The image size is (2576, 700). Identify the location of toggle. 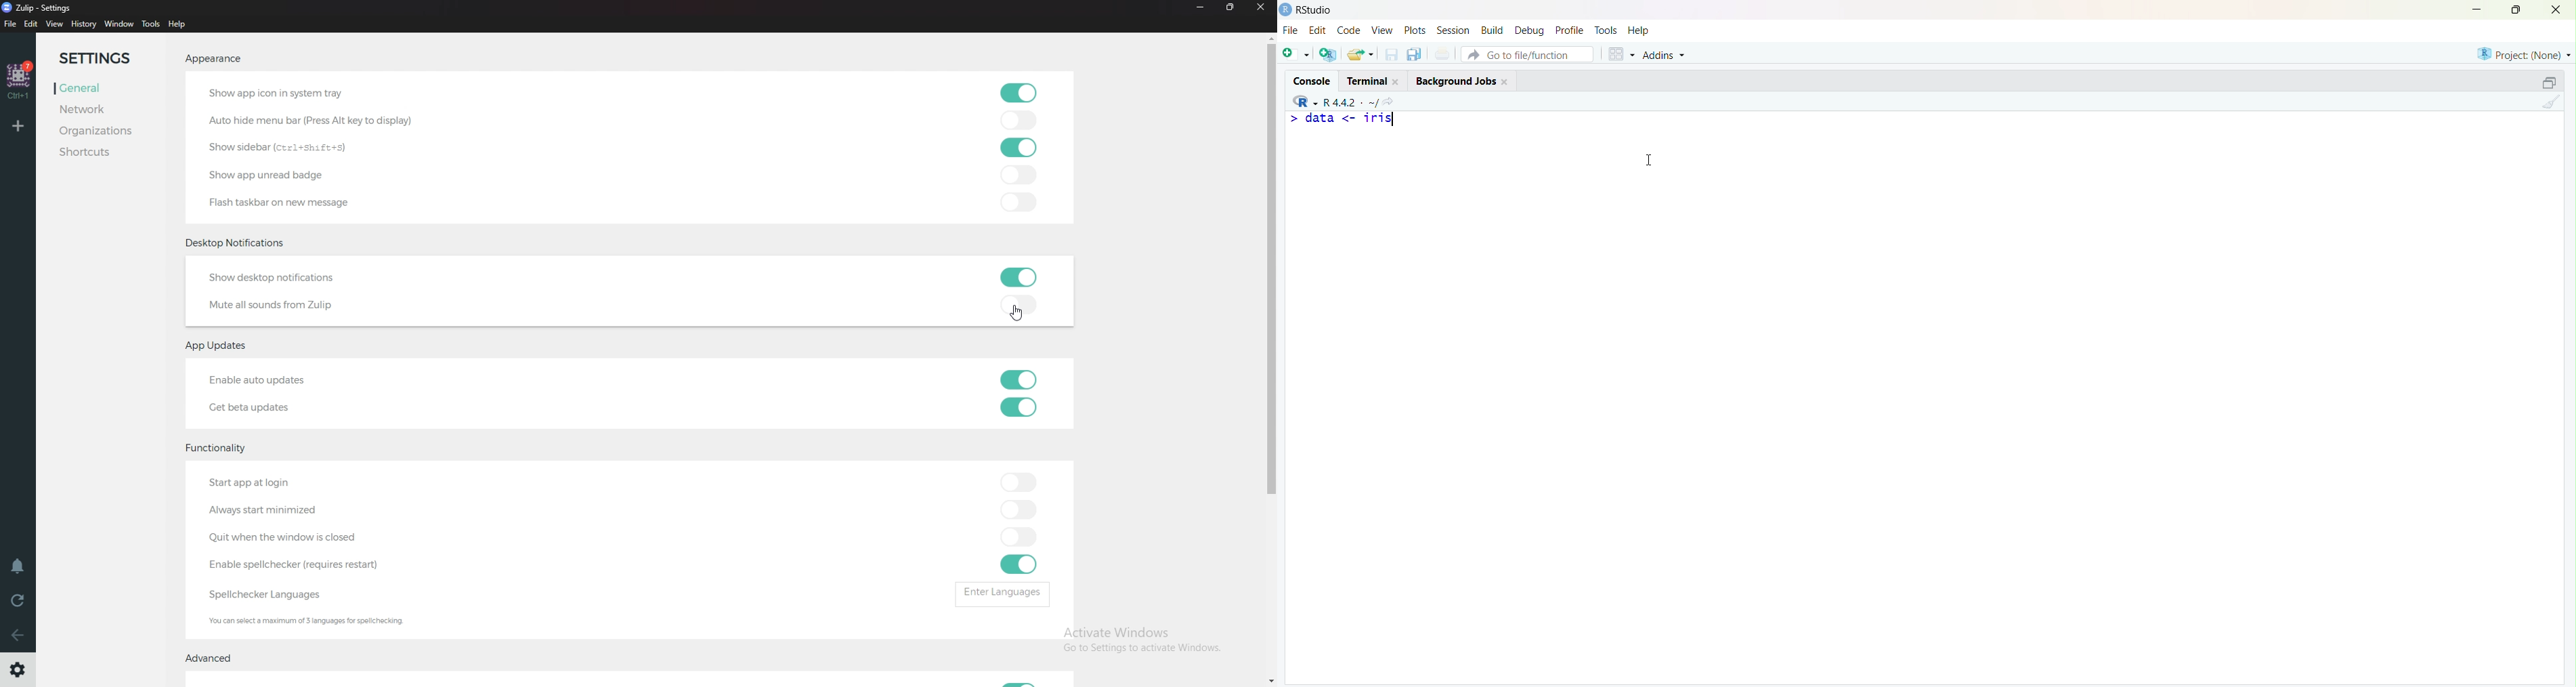
(1018, 407).